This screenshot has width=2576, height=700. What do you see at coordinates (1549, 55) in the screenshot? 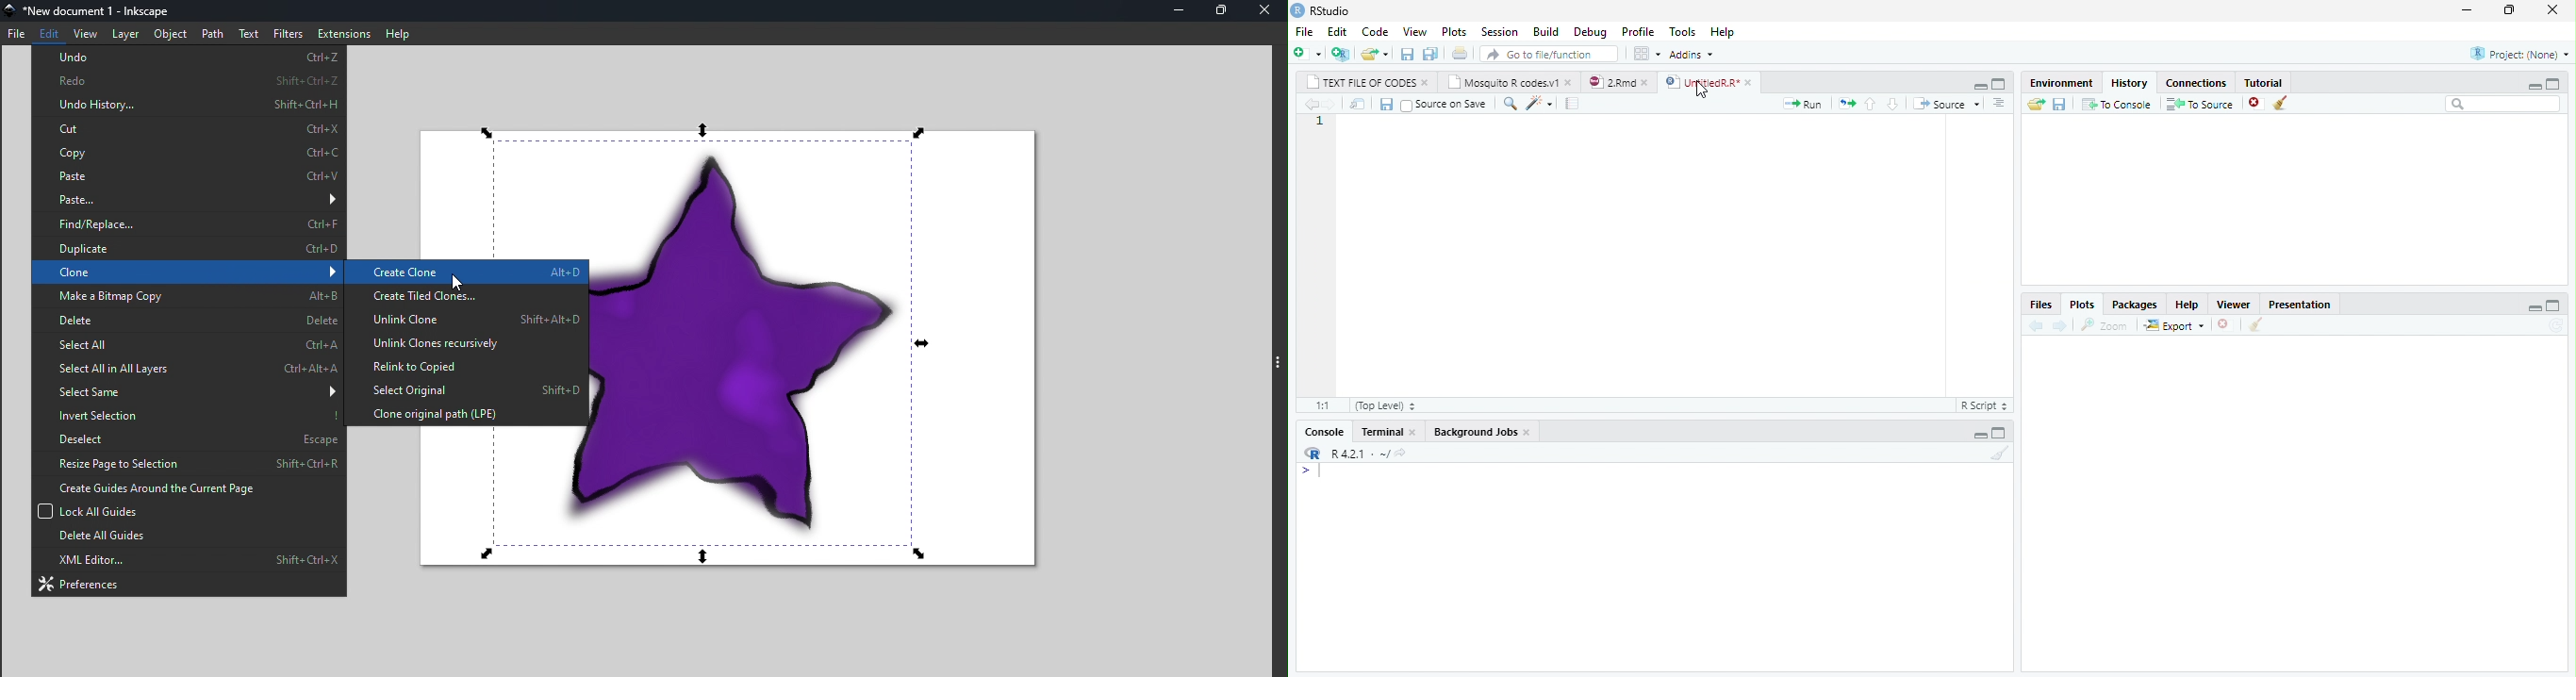
I see `go to file/function` at bounding box center [1549, 55].